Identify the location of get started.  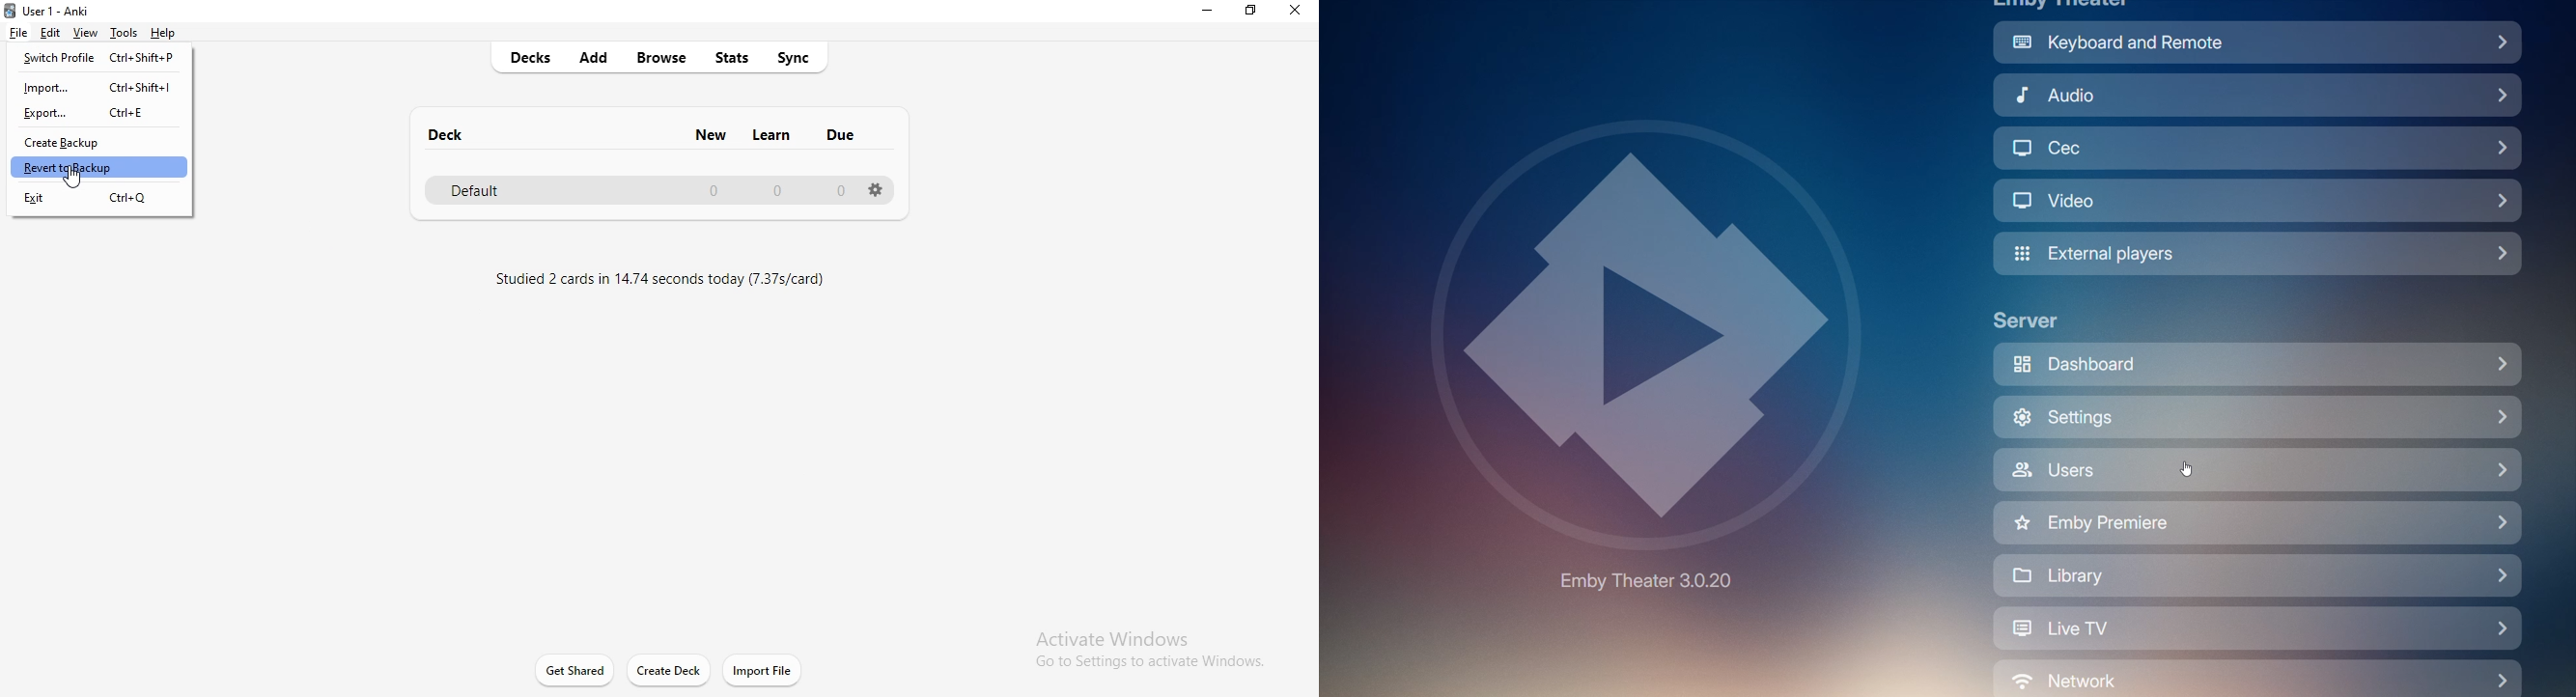
(574, 668).